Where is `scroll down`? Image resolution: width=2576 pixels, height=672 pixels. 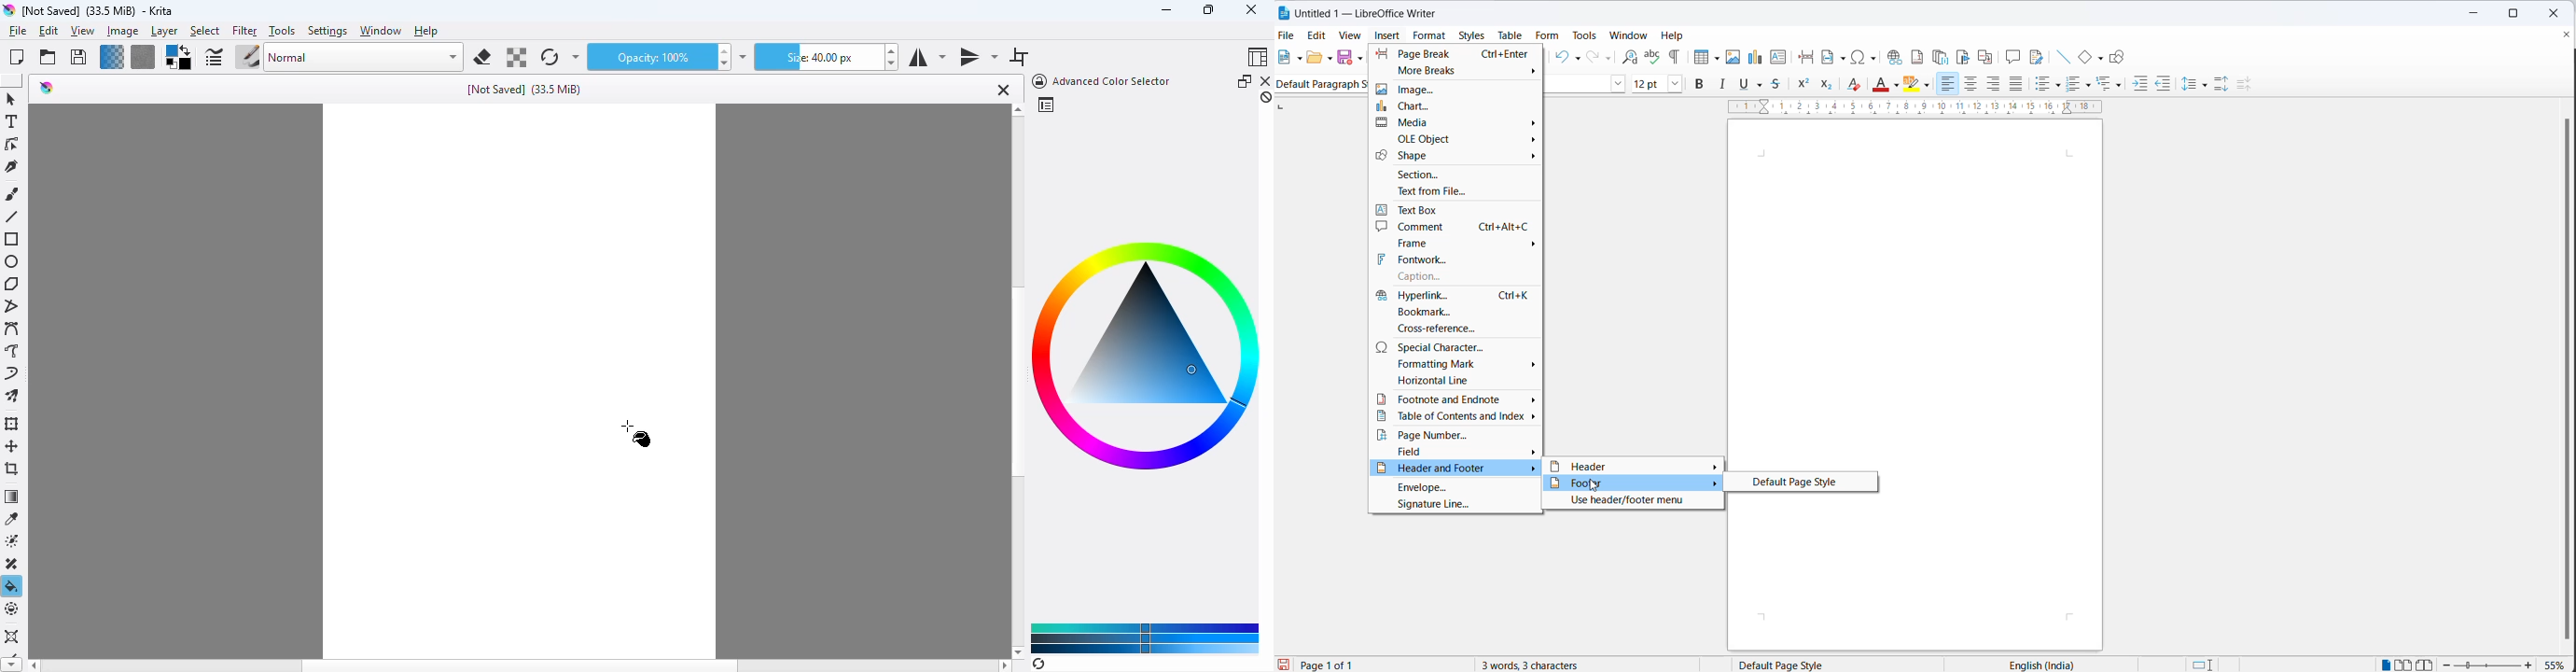
scroll down is located at coordinates (11, 665).